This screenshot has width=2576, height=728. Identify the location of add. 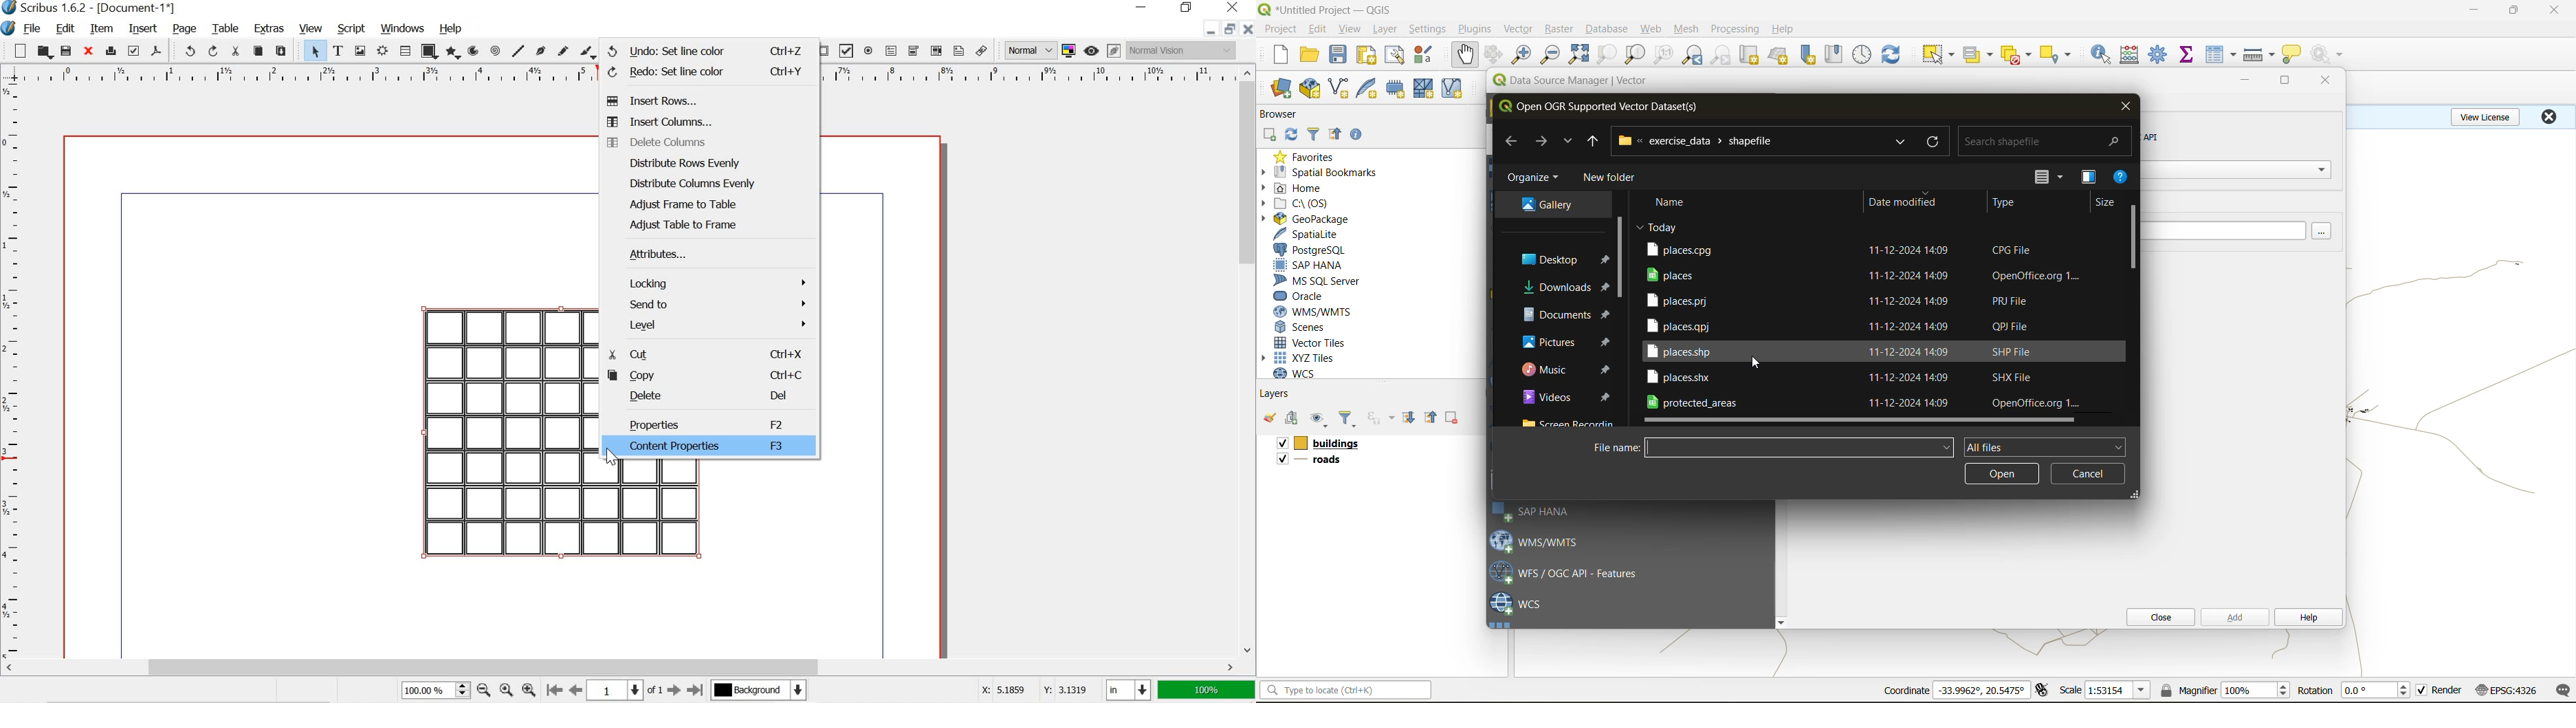
(1294, 419).